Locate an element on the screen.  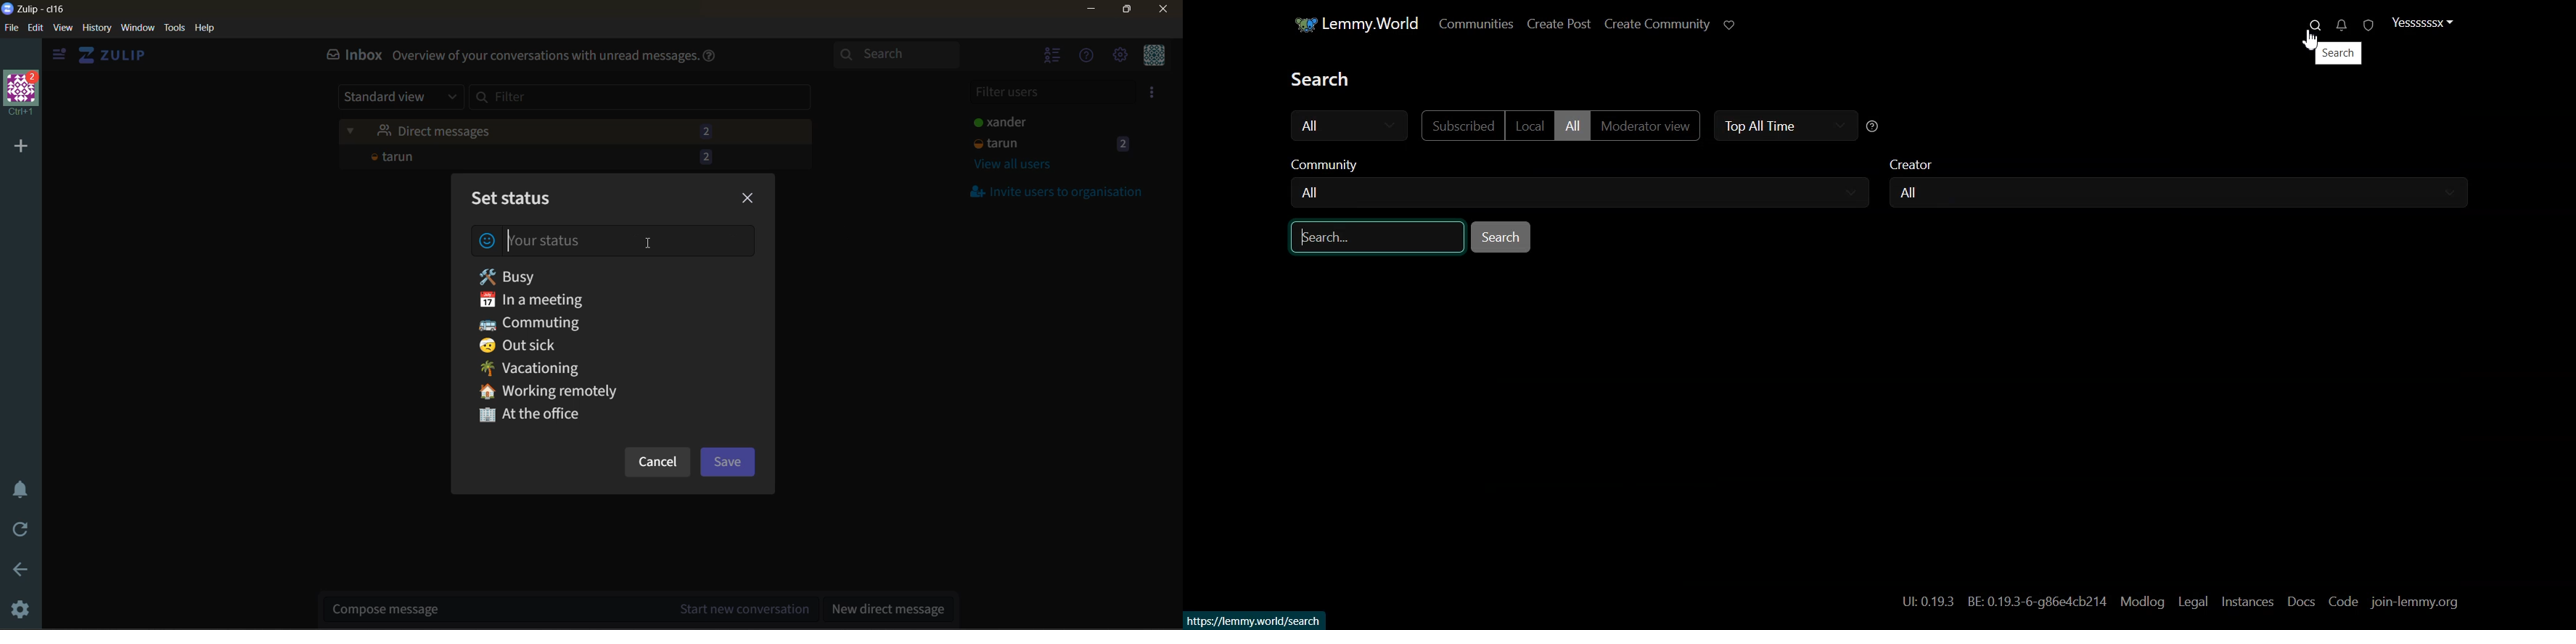
filter is located at coordinates (650, 100).